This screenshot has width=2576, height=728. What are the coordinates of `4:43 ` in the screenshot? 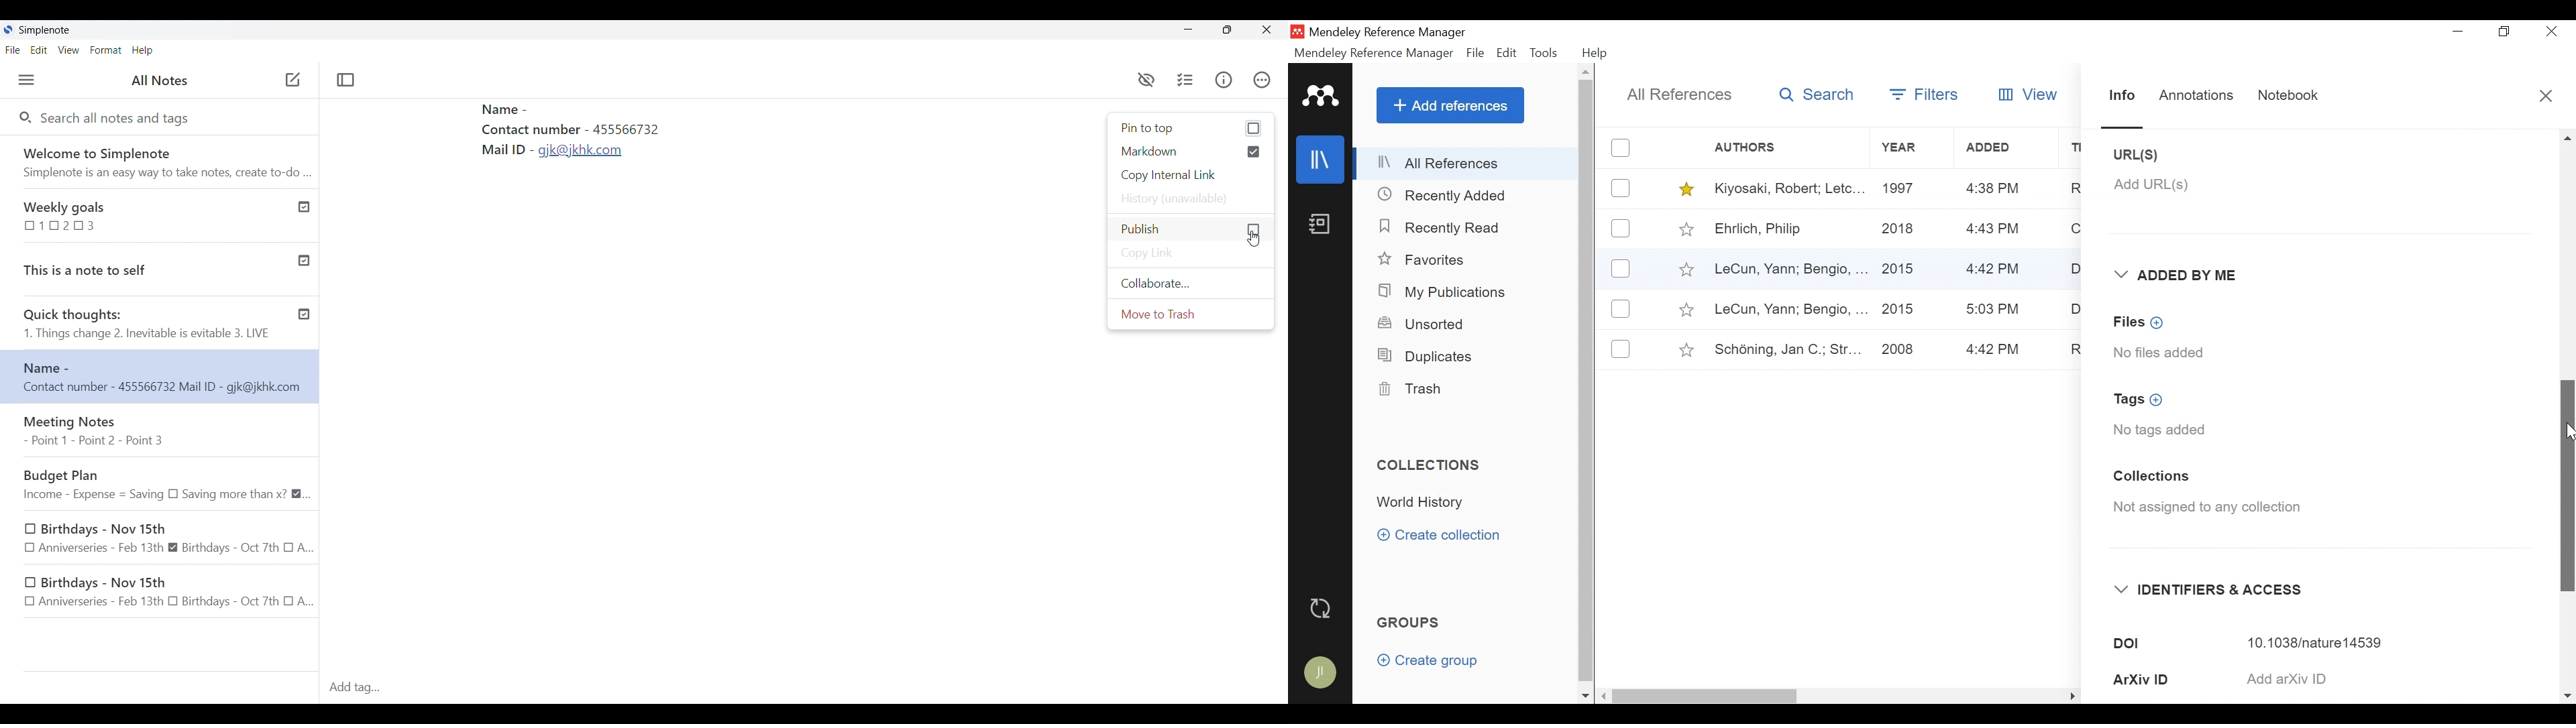 It's located at (1994, 229).